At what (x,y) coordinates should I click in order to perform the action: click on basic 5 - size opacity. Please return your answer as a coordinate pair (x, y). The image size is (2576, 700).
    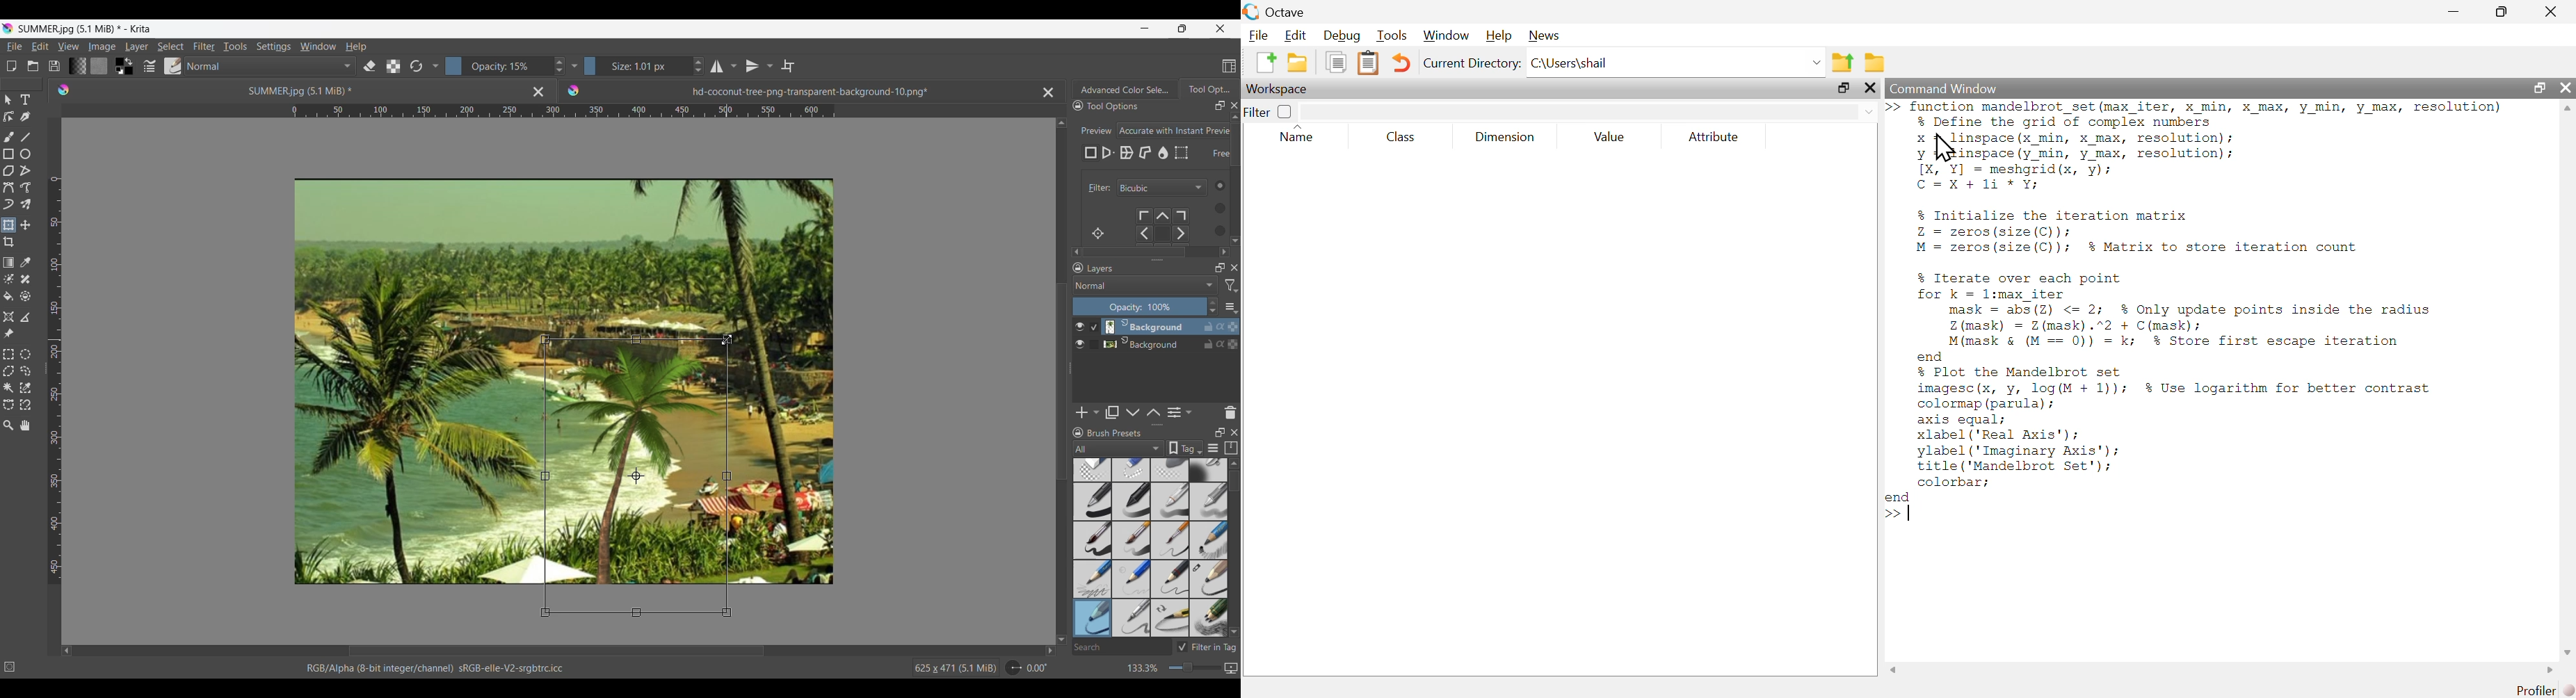
    Looking at the image, I should click on (1133, 540).